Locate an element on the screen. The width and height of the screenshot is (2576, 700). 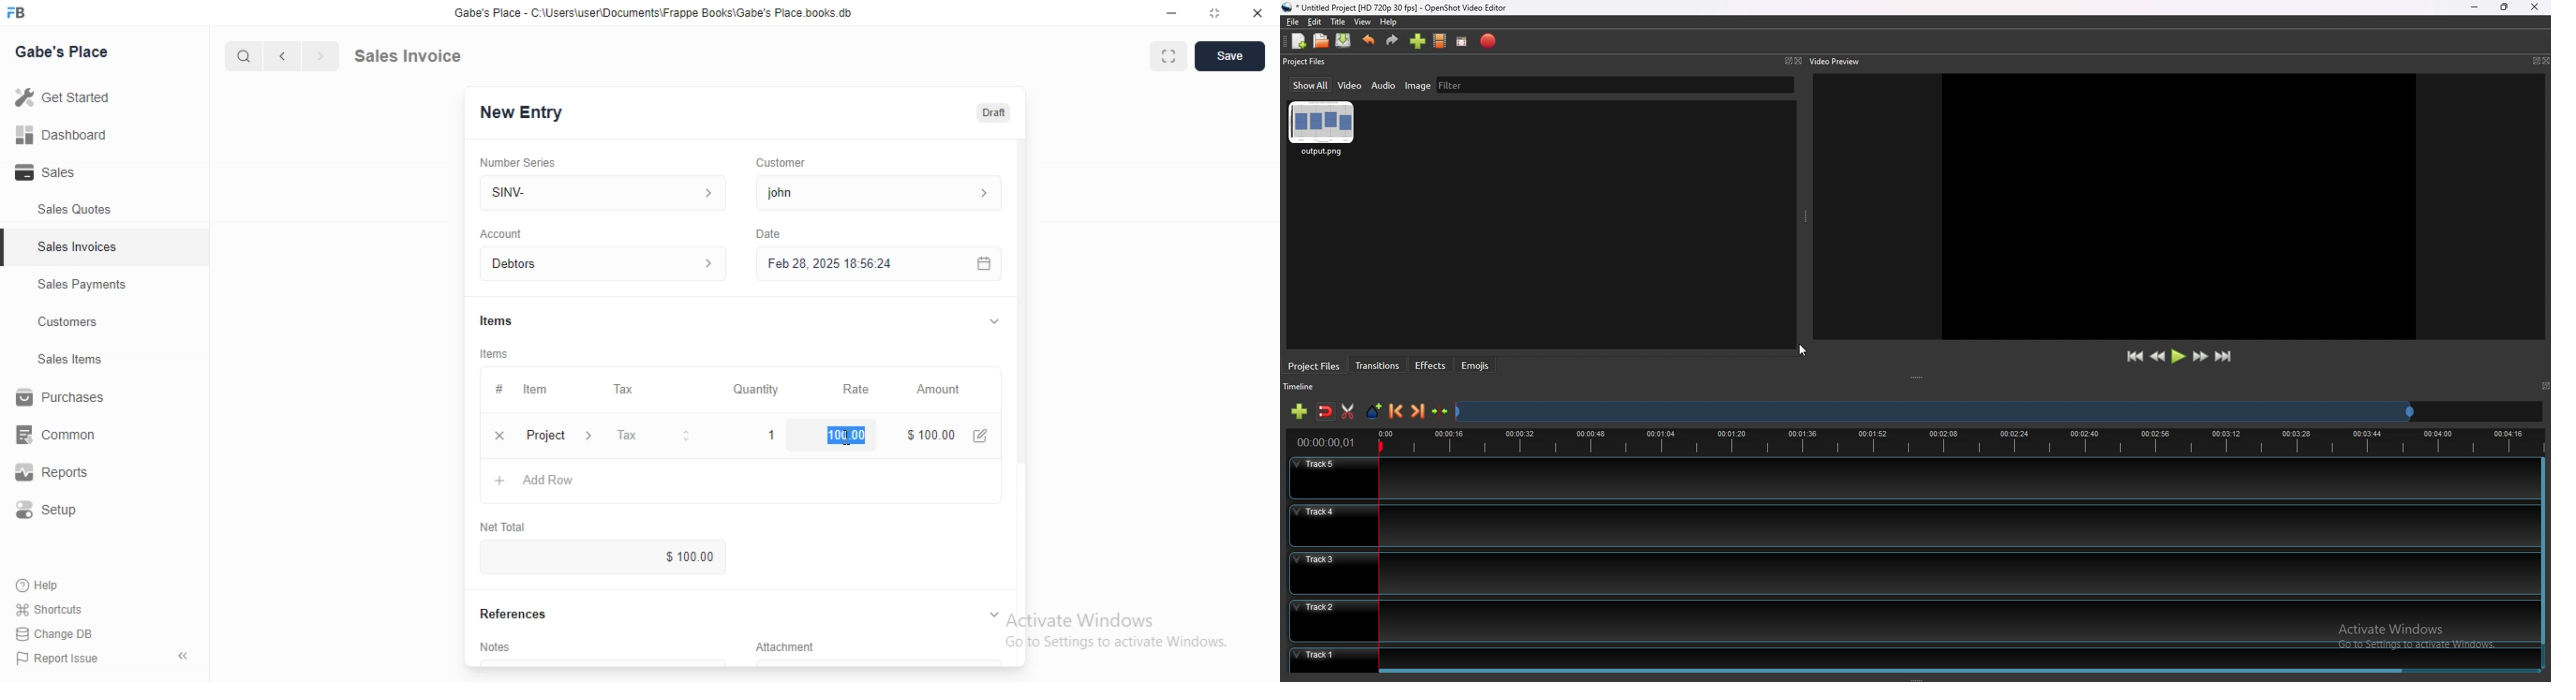
tems is located at coordinates (497, 354).